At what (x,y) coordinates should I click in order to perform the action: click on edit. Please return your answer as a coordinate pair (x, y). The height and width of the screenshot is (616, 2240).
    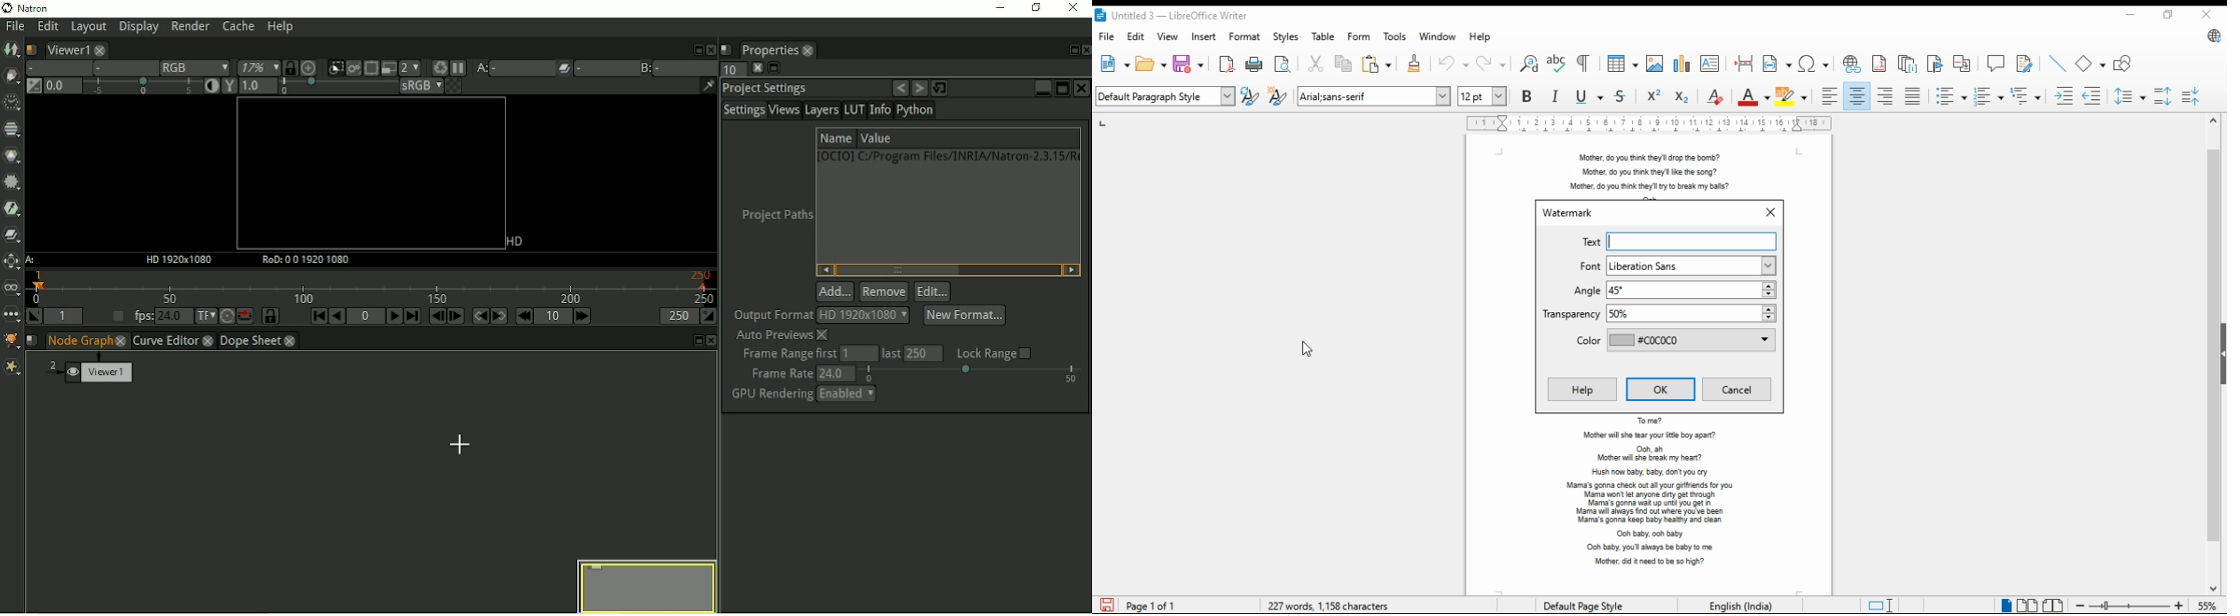
    Looking at the image, I should click on (1137, 38).